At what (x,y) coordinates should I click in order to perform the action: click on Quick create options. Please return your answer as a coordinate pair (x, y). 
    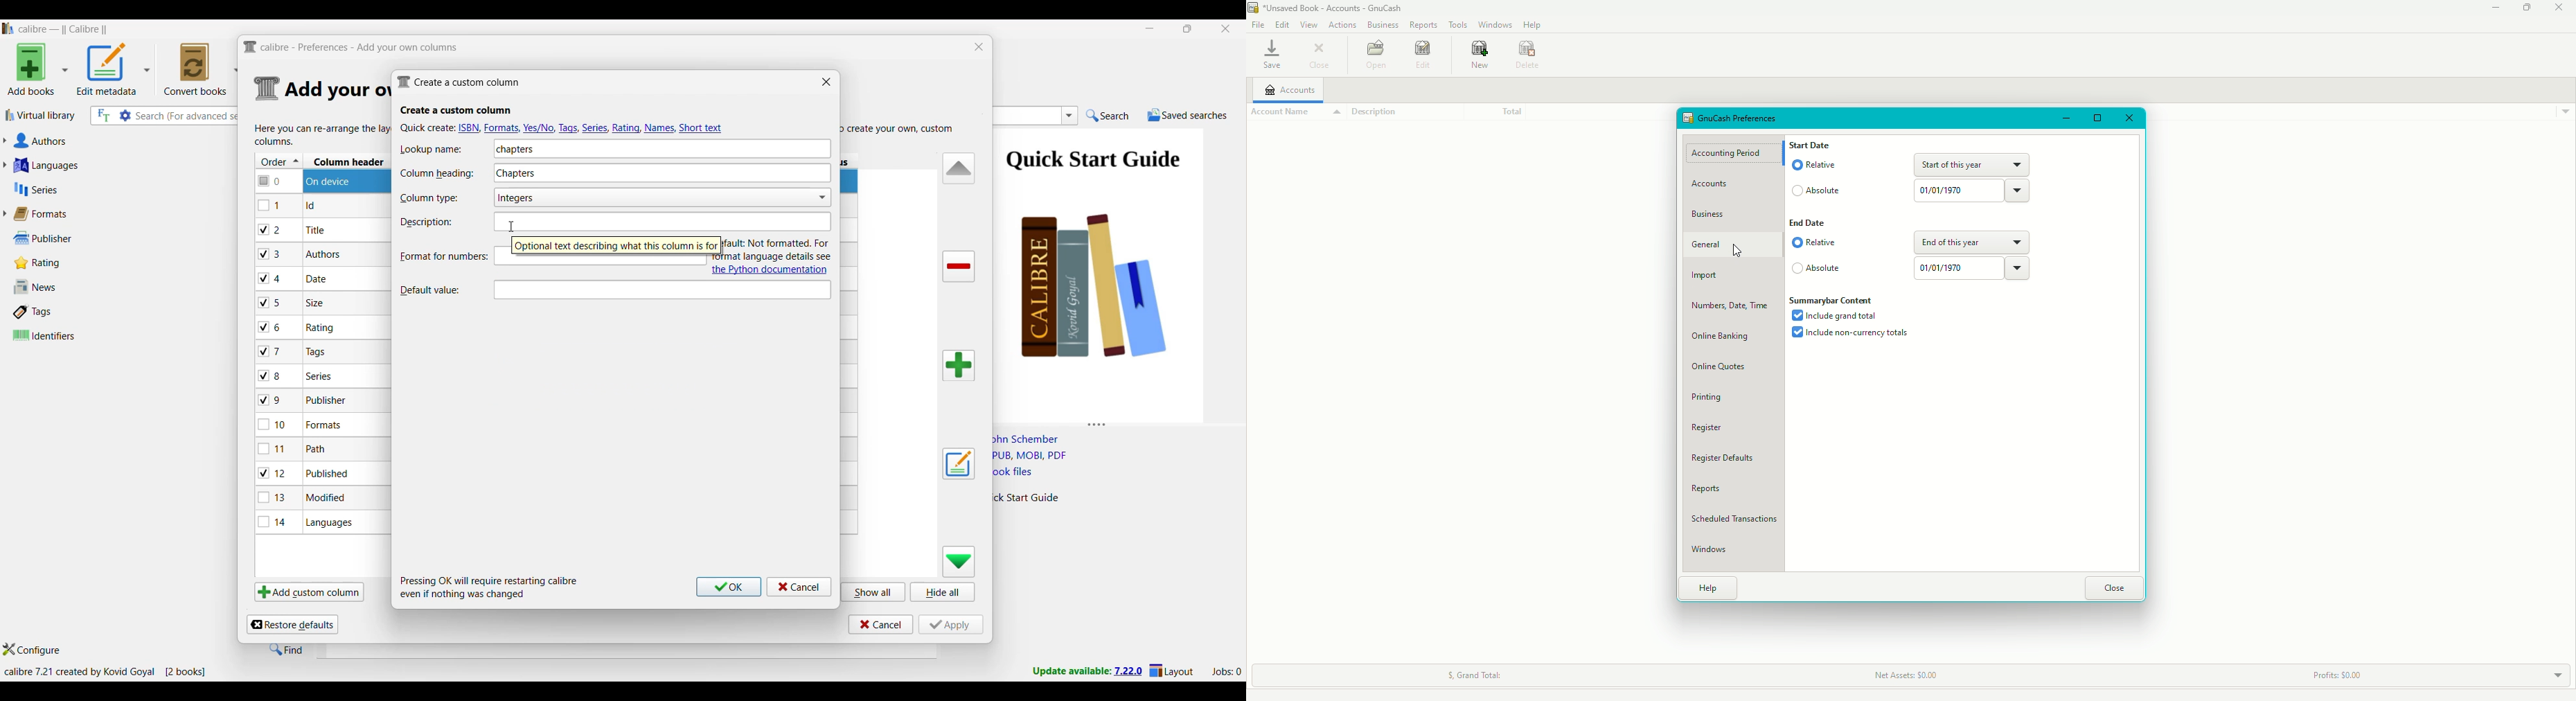
    Looking at the image, I should click on (563, 127).